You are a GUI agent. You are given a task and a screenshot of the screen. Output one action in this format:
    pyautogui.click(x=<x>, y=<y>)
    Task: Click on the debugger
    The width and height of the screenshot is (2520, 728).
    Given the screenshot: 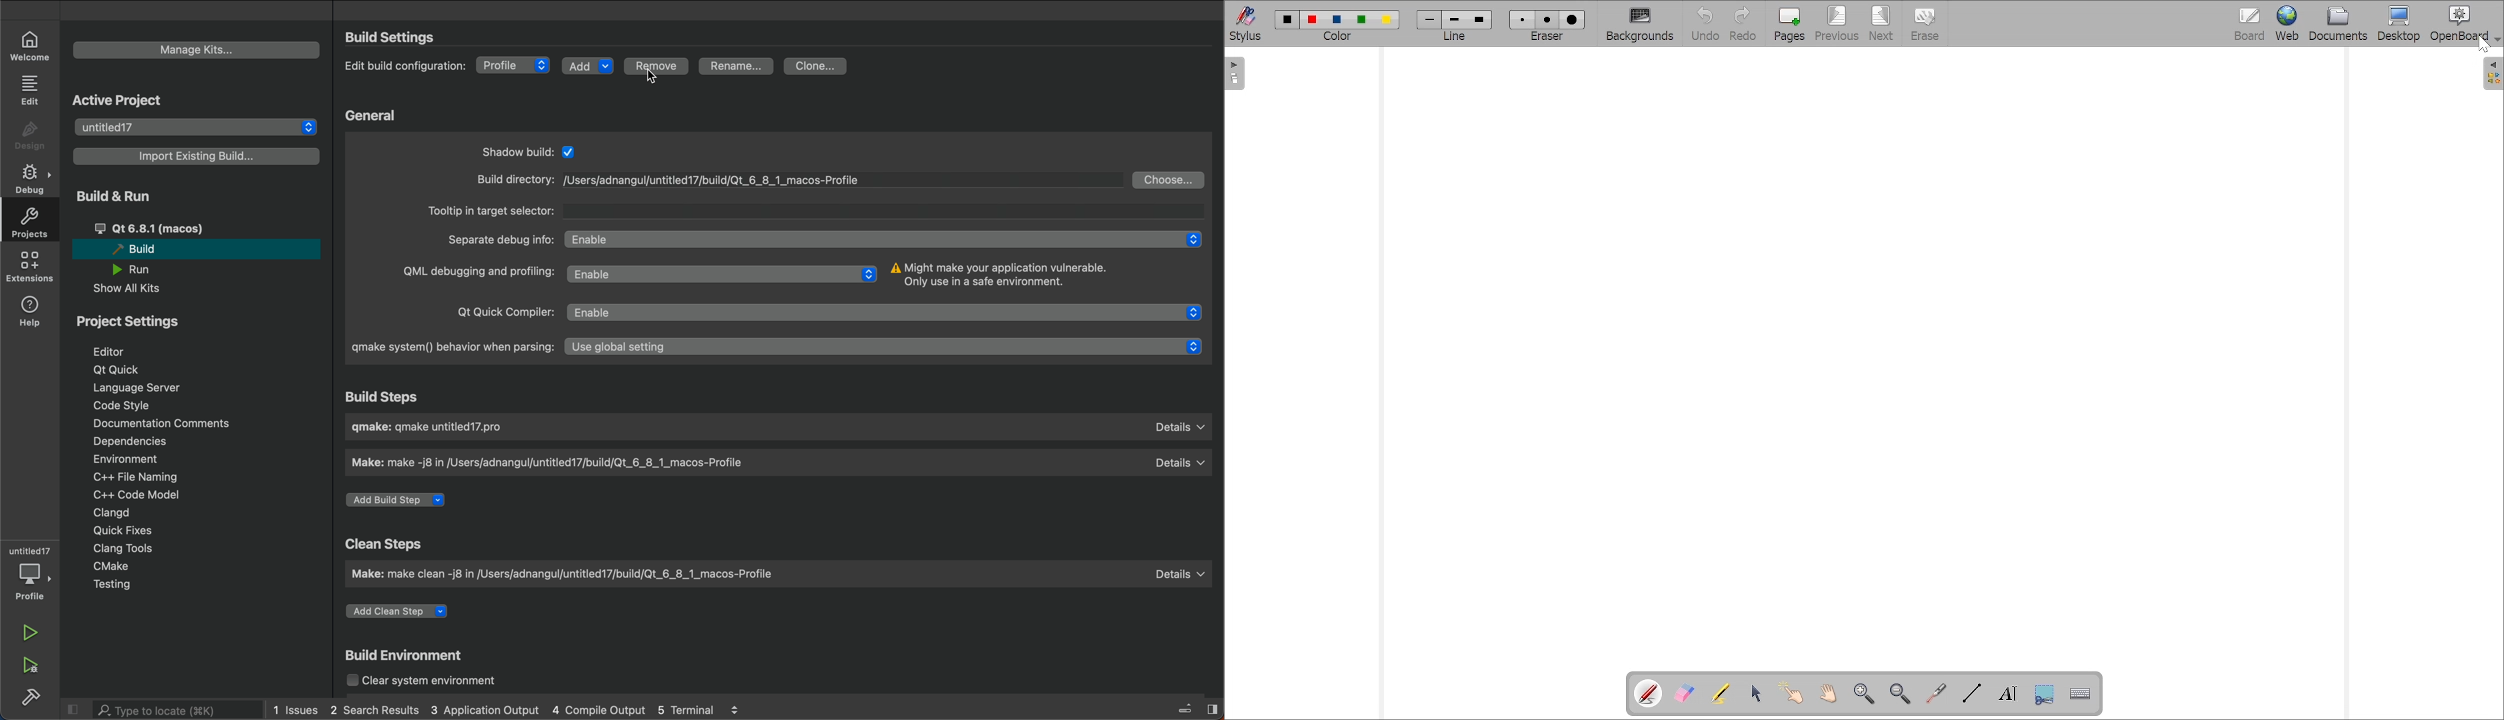 What is the action you would take?
    pyautogui.click(x=31, y=569)
    